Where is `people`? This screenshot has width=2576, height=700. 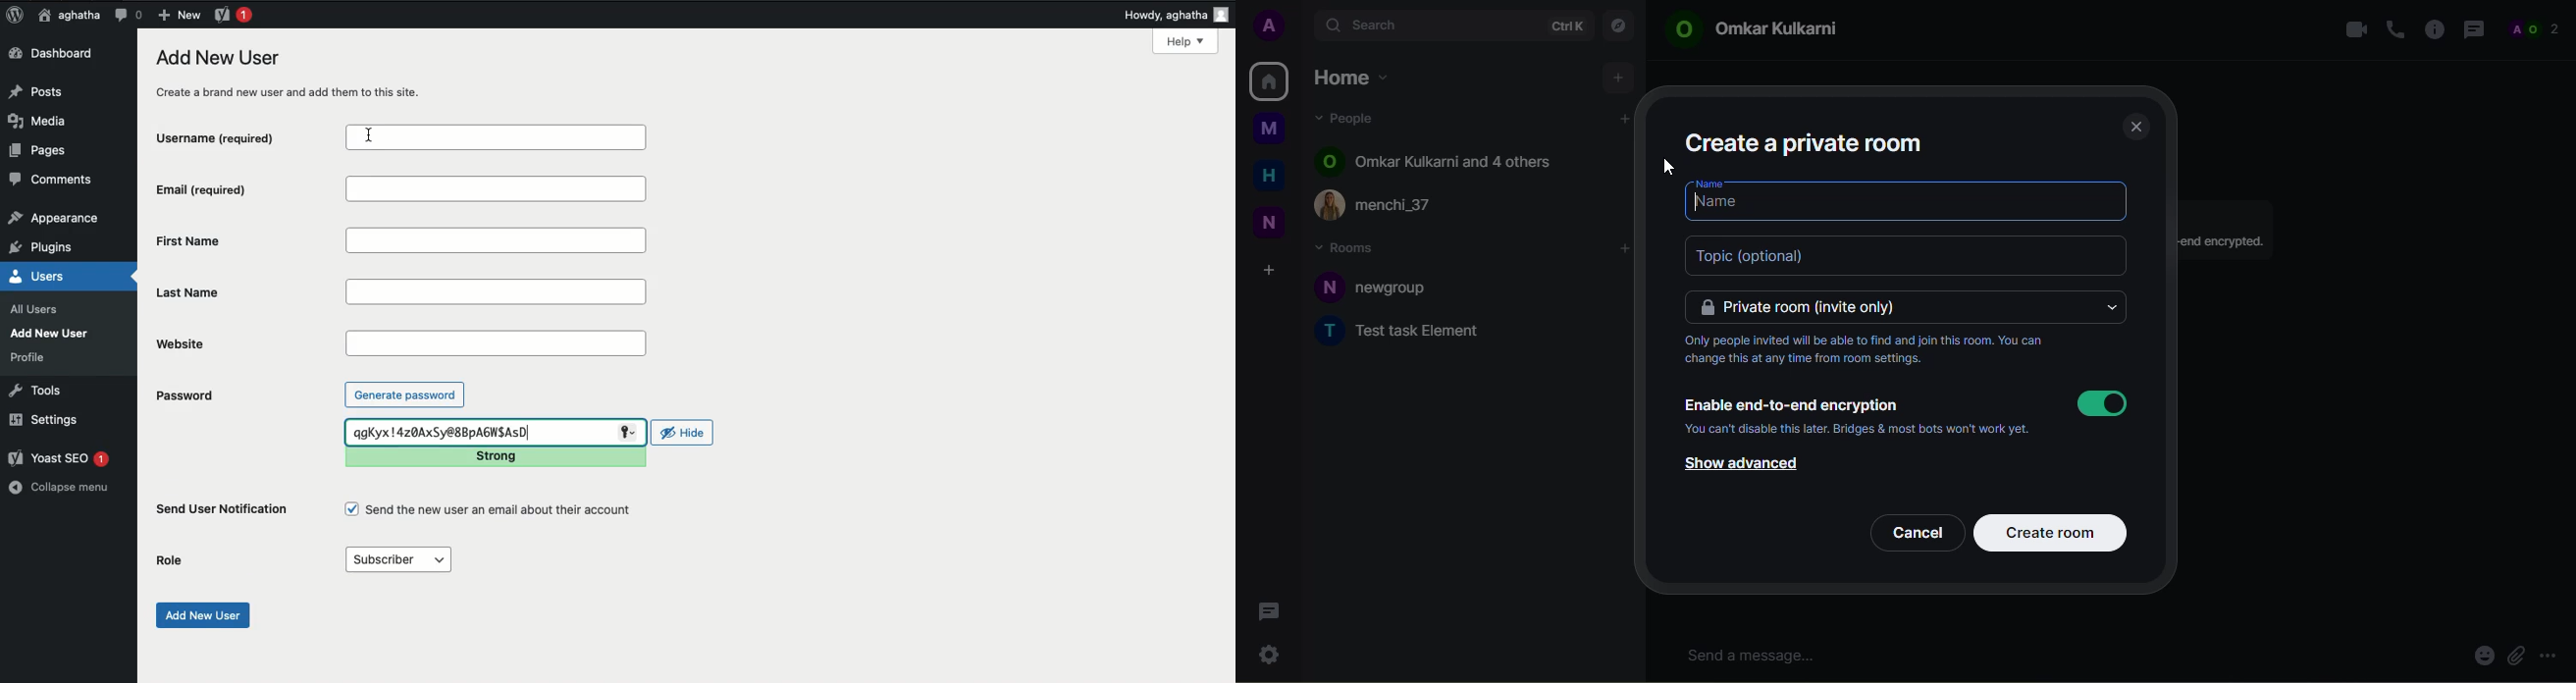 people is located at coordinates (1353, 118).